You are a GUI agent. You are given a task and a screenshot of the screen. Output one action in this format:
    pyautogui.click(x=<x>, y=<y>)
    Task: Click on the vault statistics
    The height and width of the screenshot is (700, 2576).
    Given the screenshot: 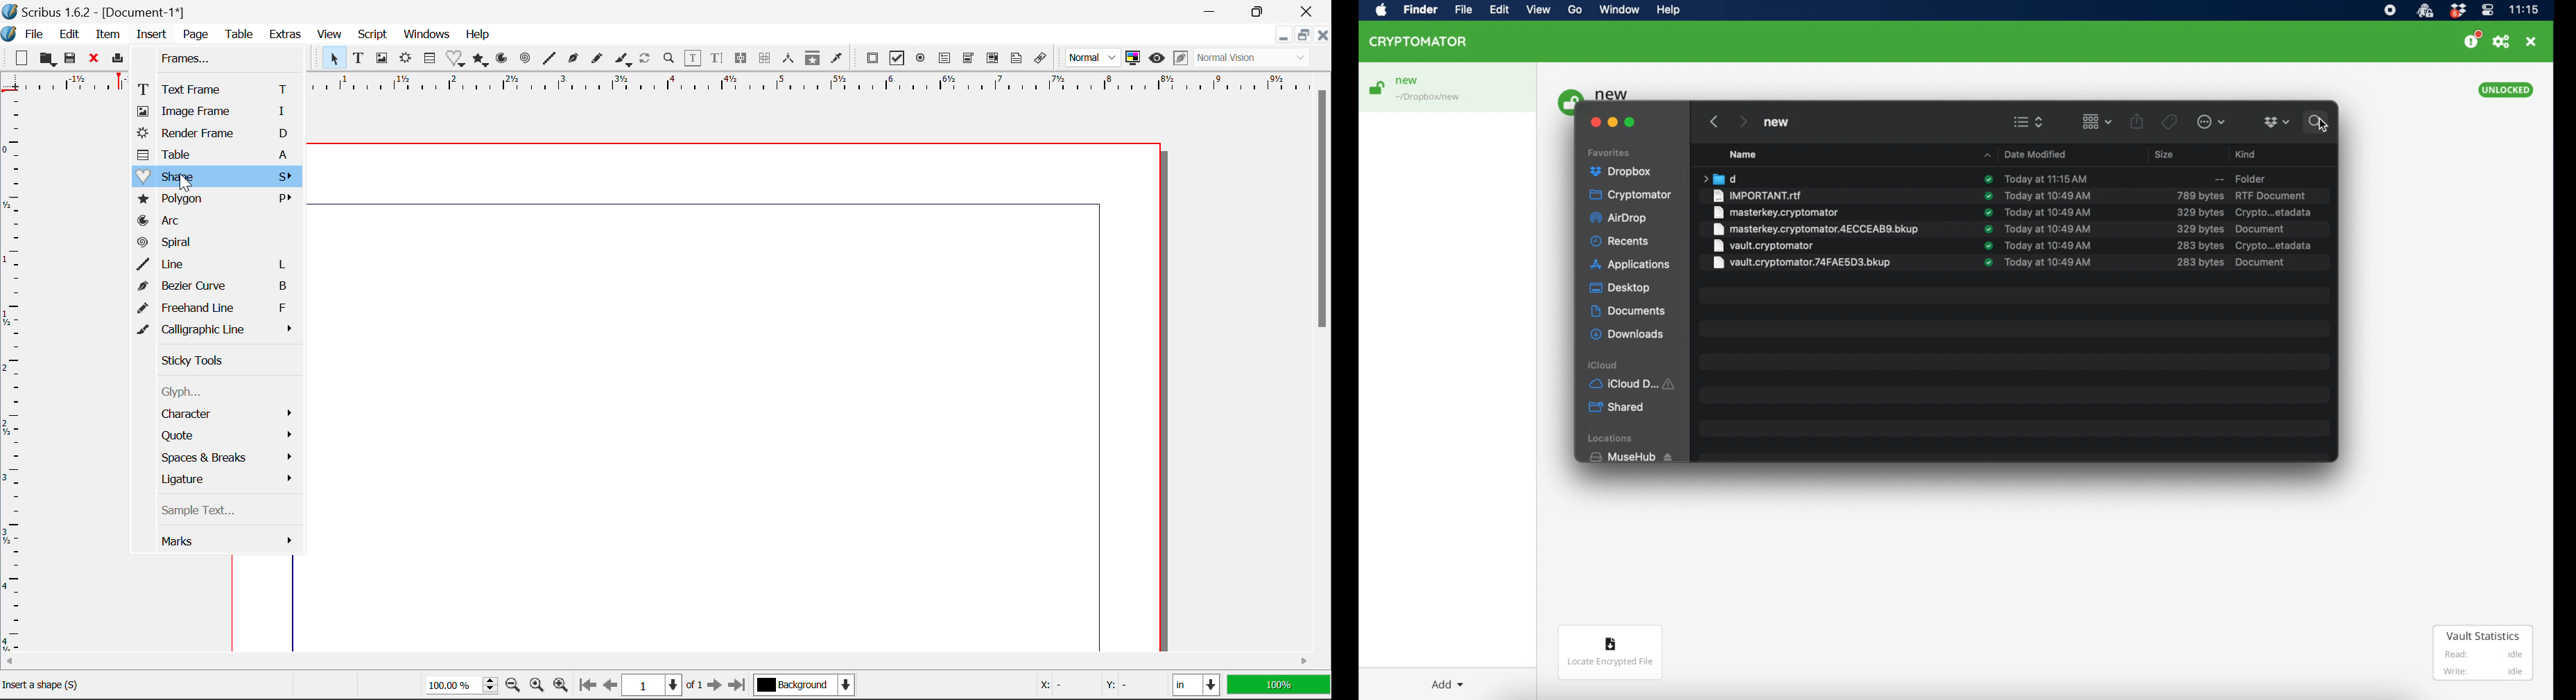 What is the action you would take?
    pyautogui.click(x=2484, y=652)
    